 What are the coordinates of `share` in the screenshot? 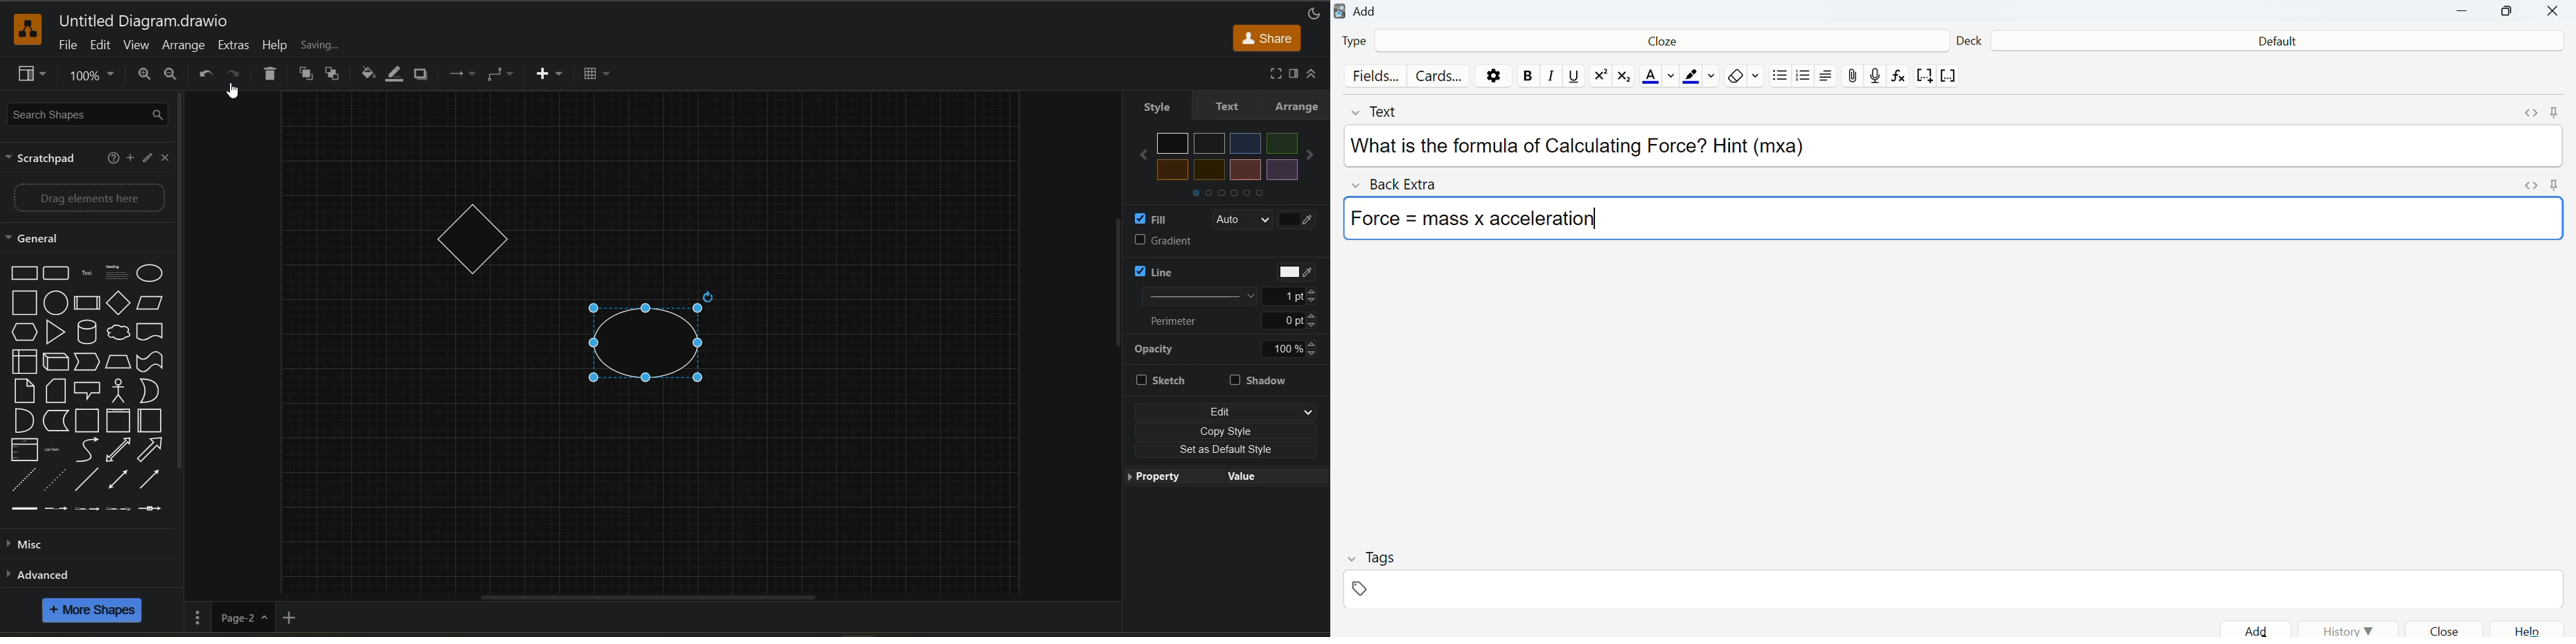 It's located at (1268, 37).